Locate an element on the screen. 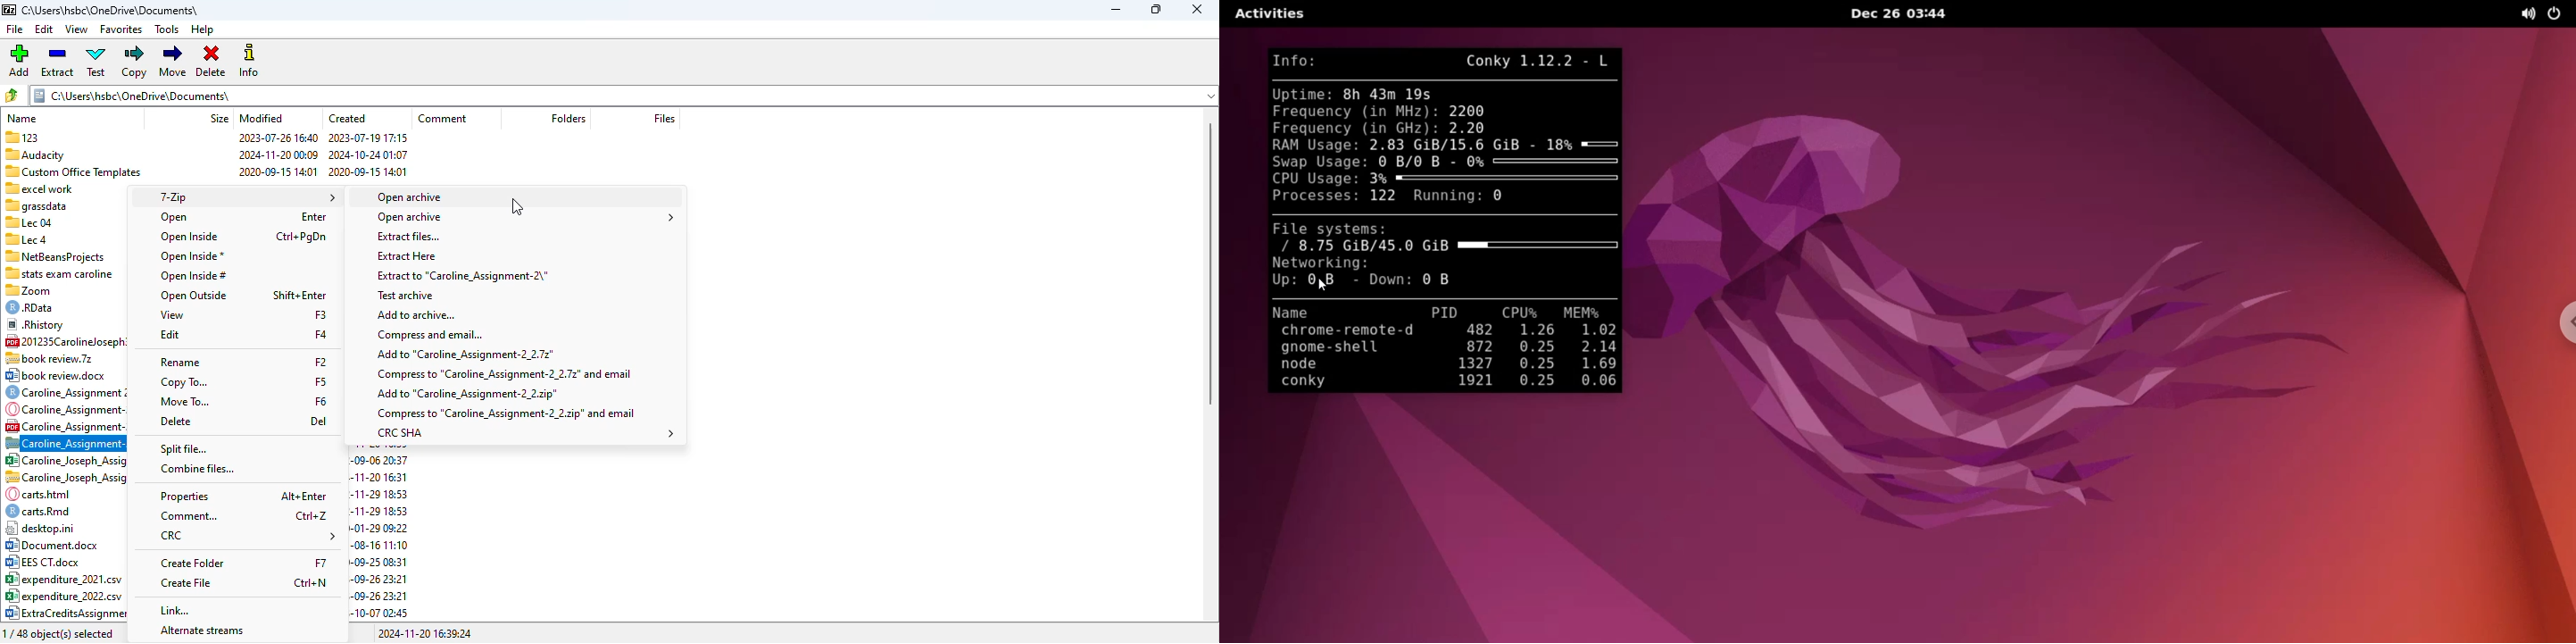  compress to .7z file and email is located at coordinates (503, 374).